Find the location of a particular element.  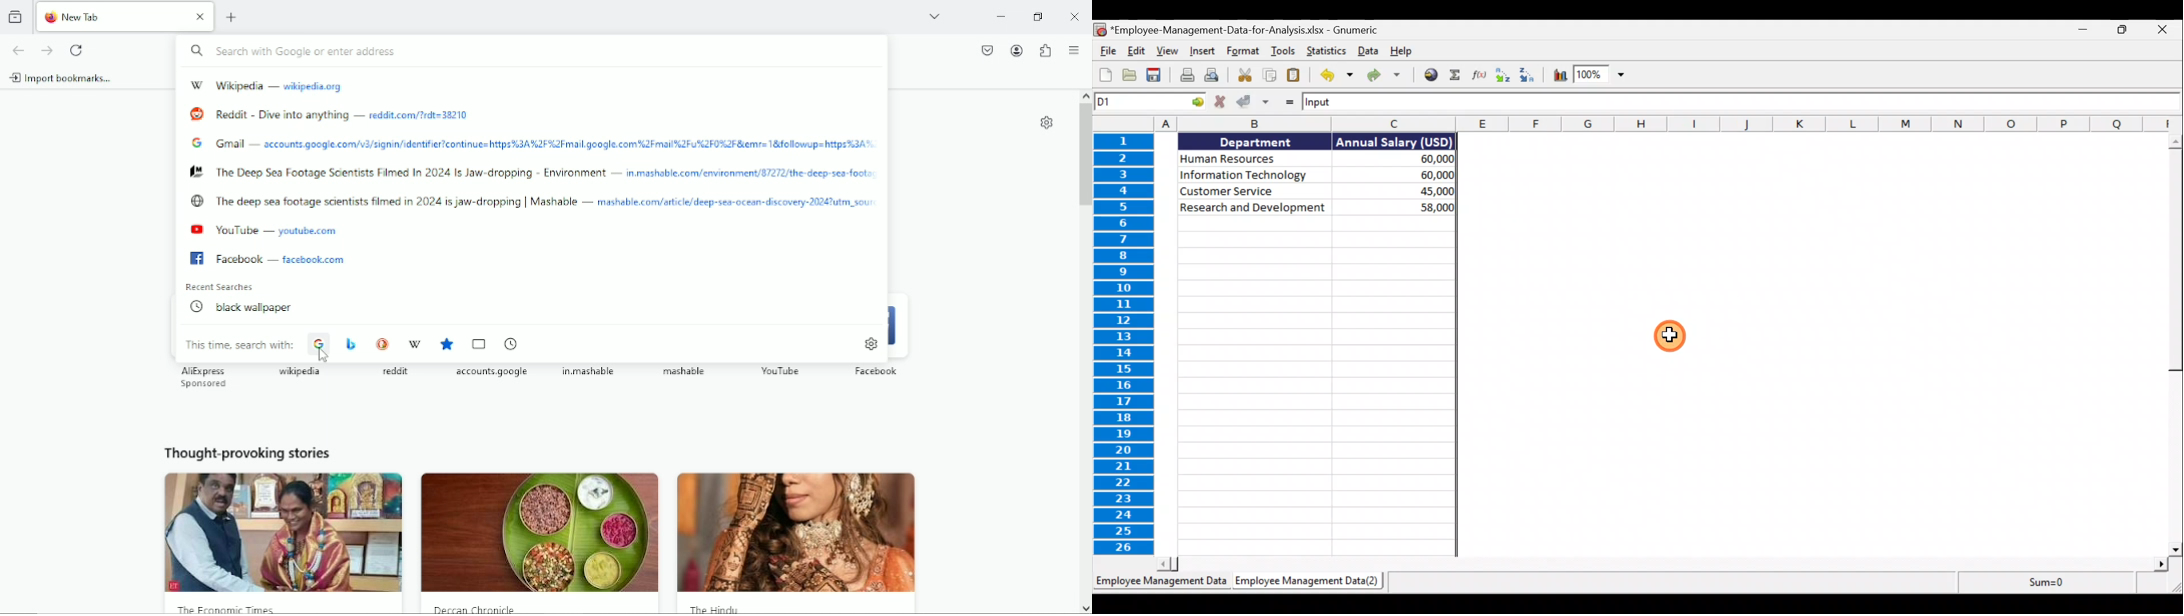

facebook is located at coordinates (244, 258).